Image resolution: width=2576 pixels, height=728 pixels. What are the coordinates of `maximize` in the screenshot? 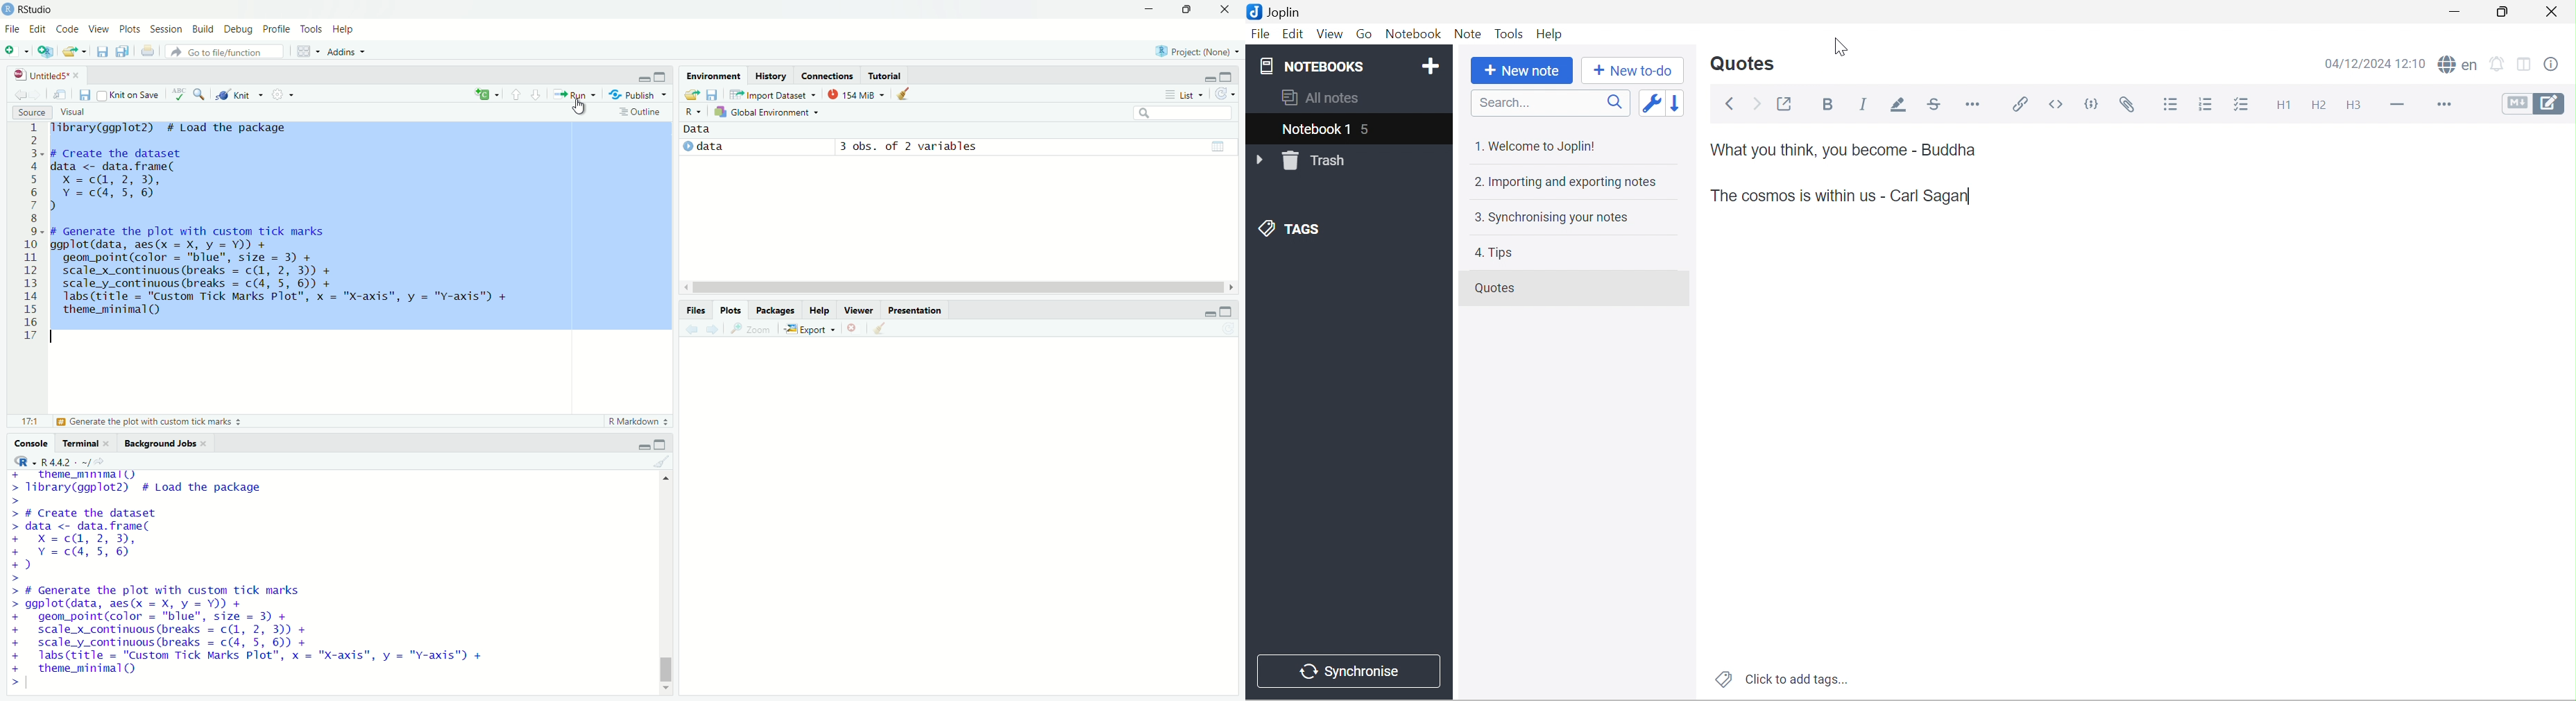 It's located at (1233, 312).